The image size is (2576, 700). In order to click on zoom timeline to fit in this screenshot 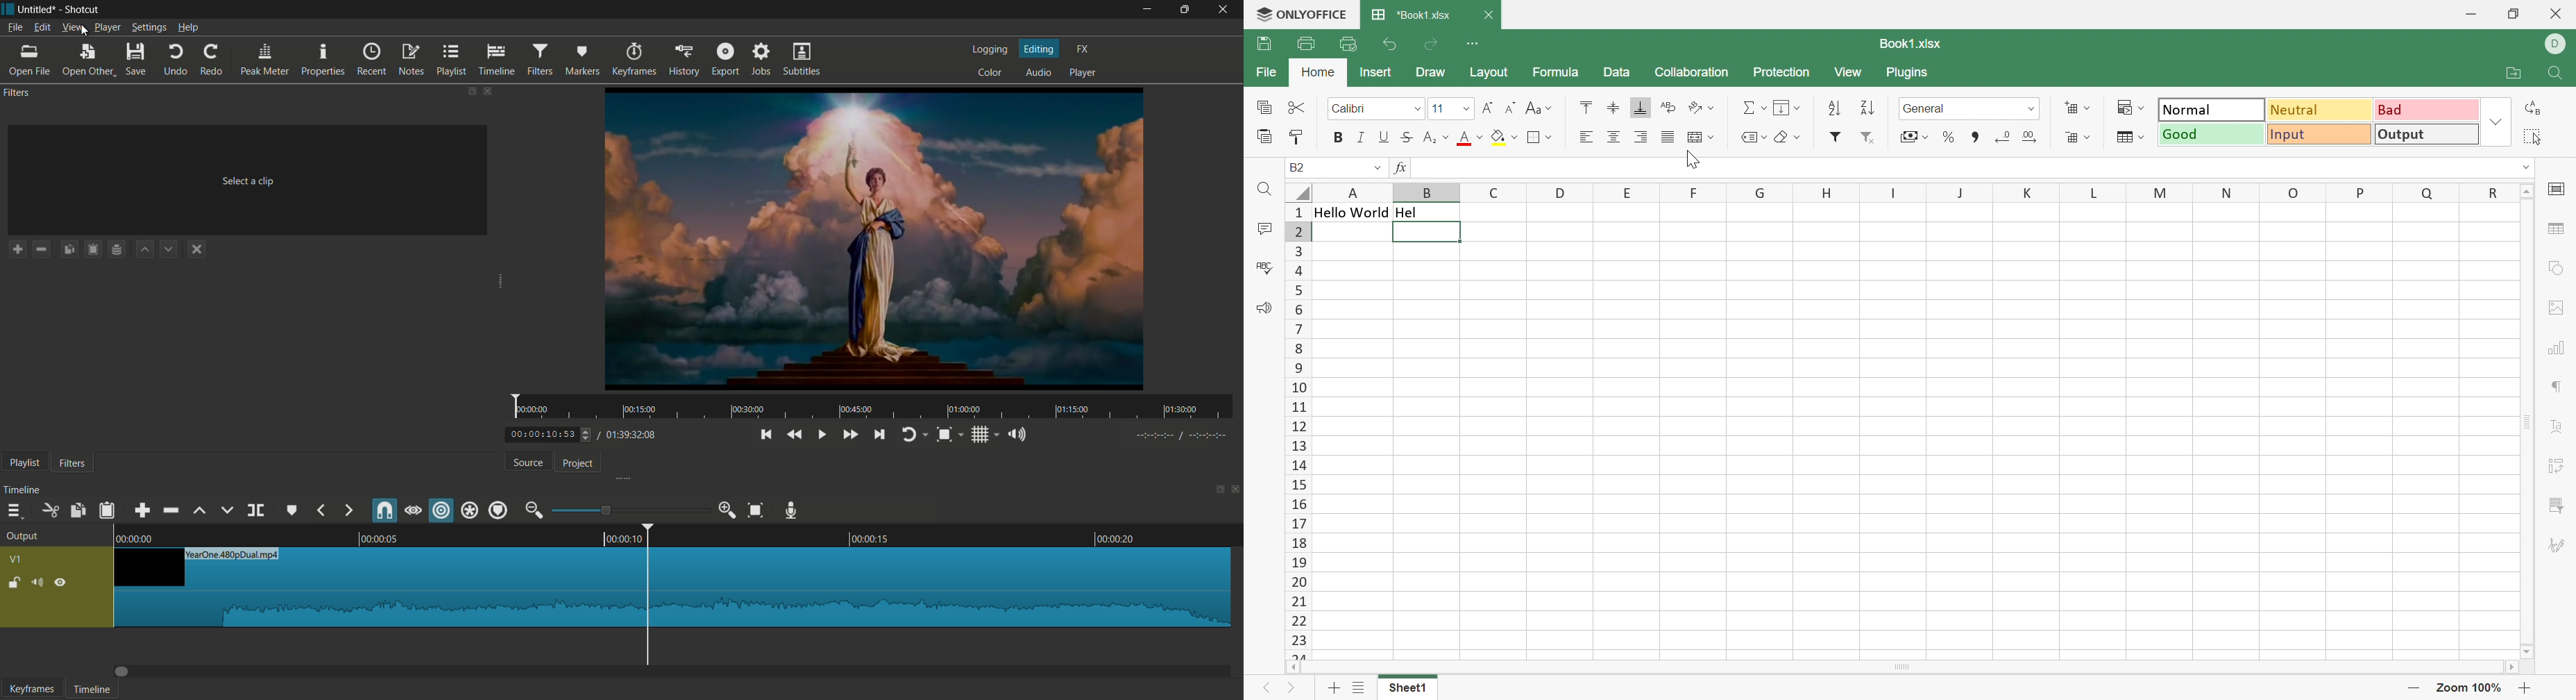, I will do `click(757, 509)`.